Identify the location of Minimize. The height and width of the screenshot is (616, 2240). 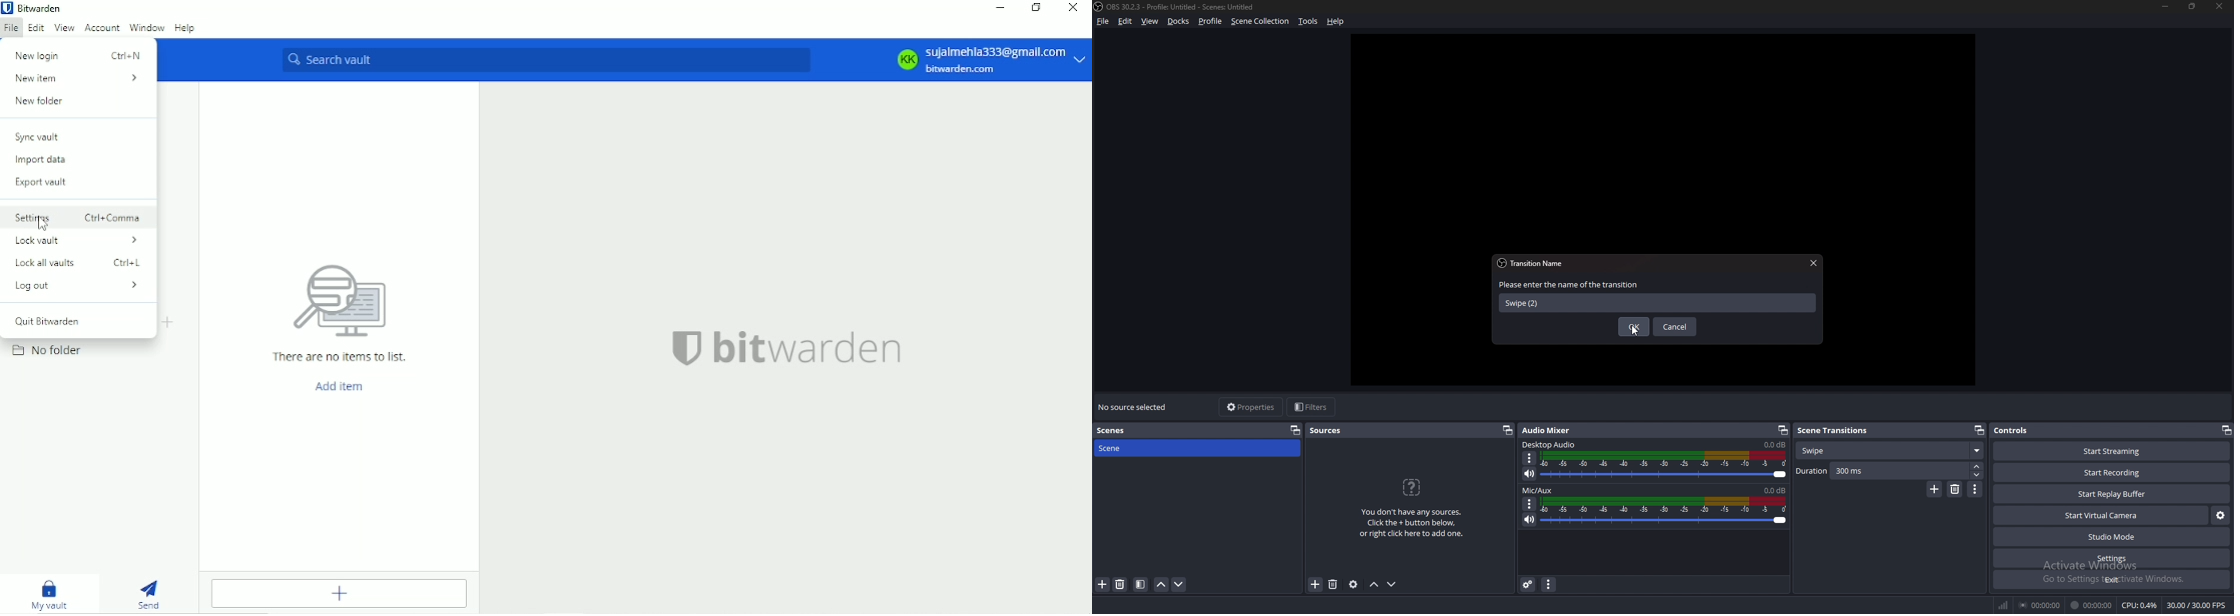
(1001, 7).